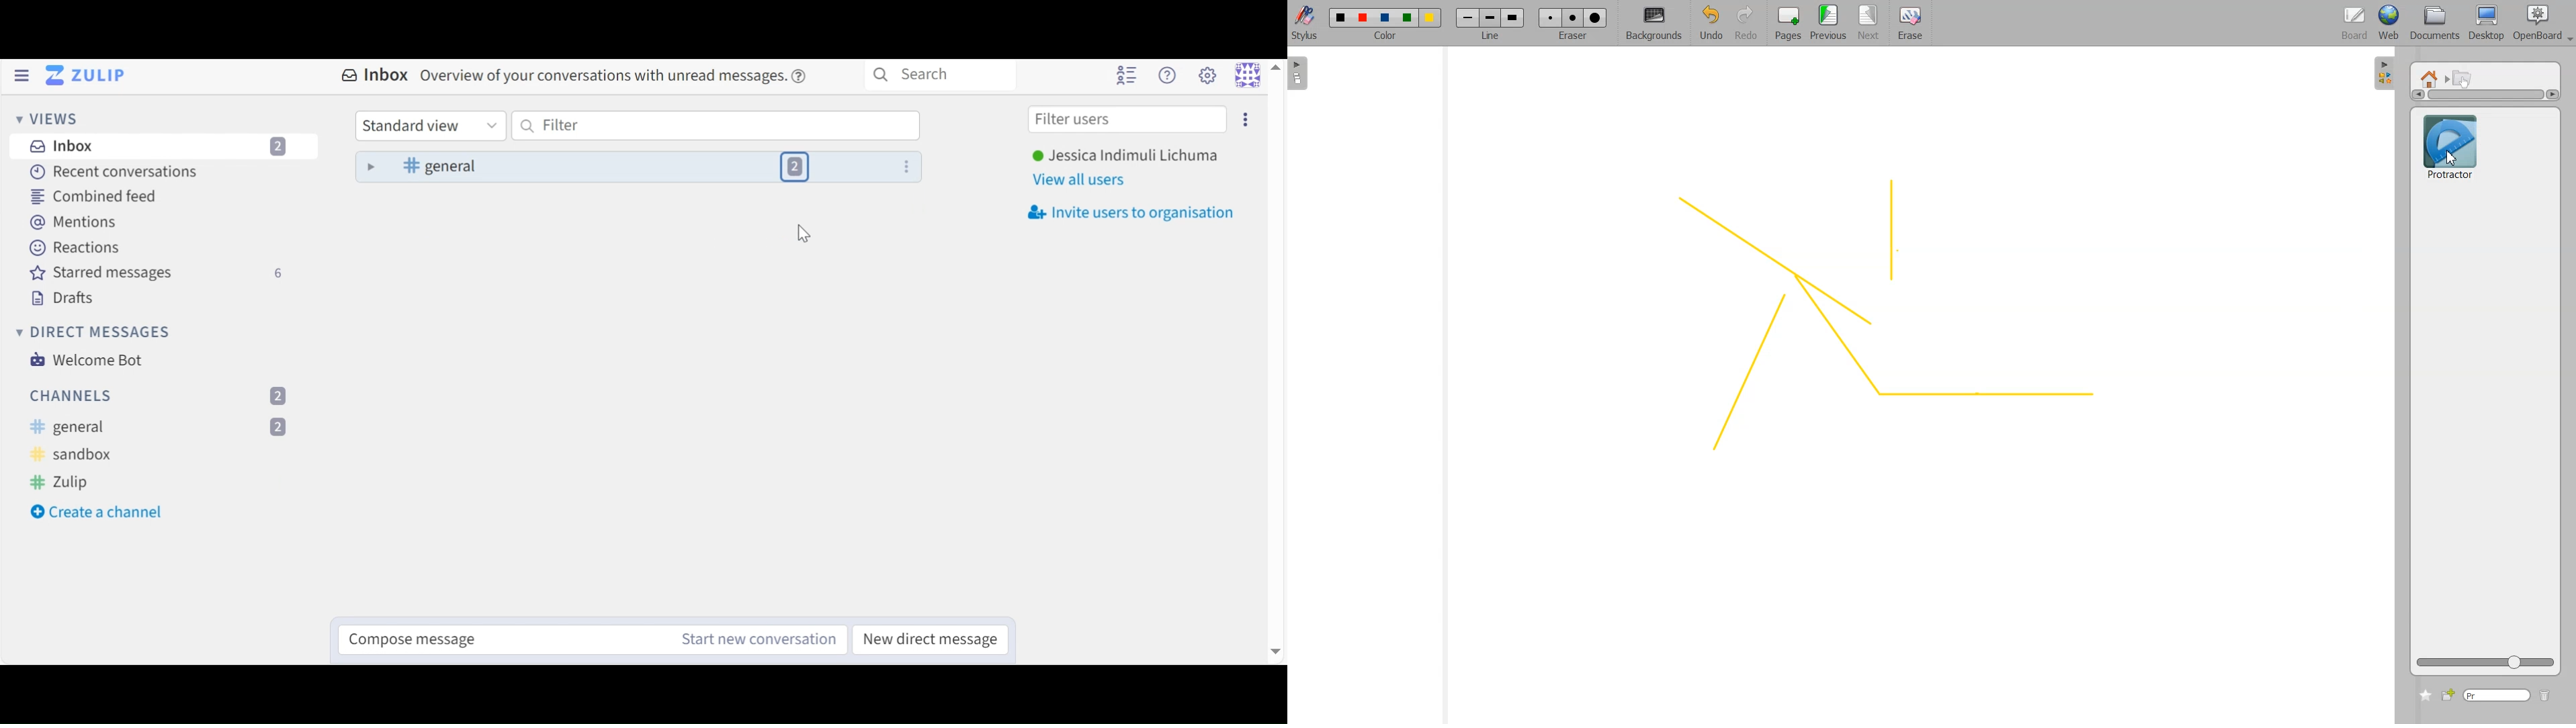 The image size is (2576, 728). What do you see at coordinates (1170, 76) in the screenshot?
I see `Help menu` at bounding box center [1170, 76].